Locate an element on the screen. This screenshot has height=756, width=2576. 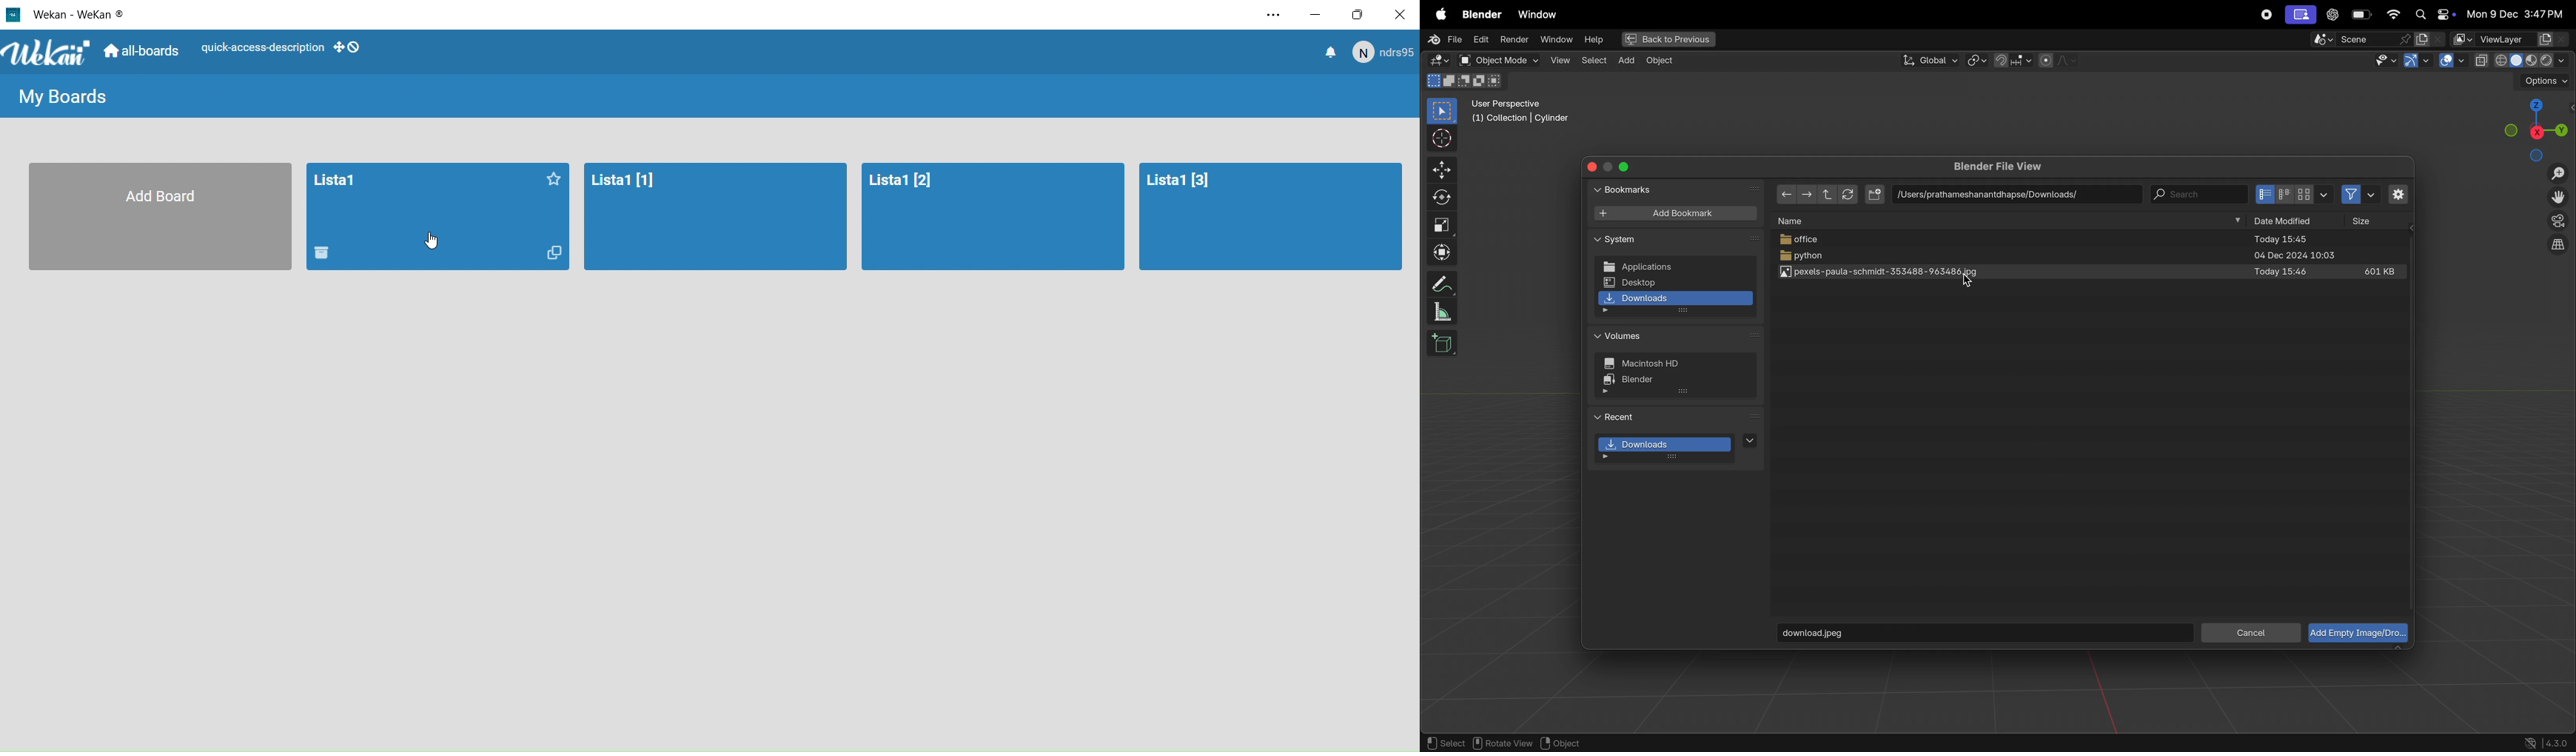
recent is located at coordinates (1618, 416).